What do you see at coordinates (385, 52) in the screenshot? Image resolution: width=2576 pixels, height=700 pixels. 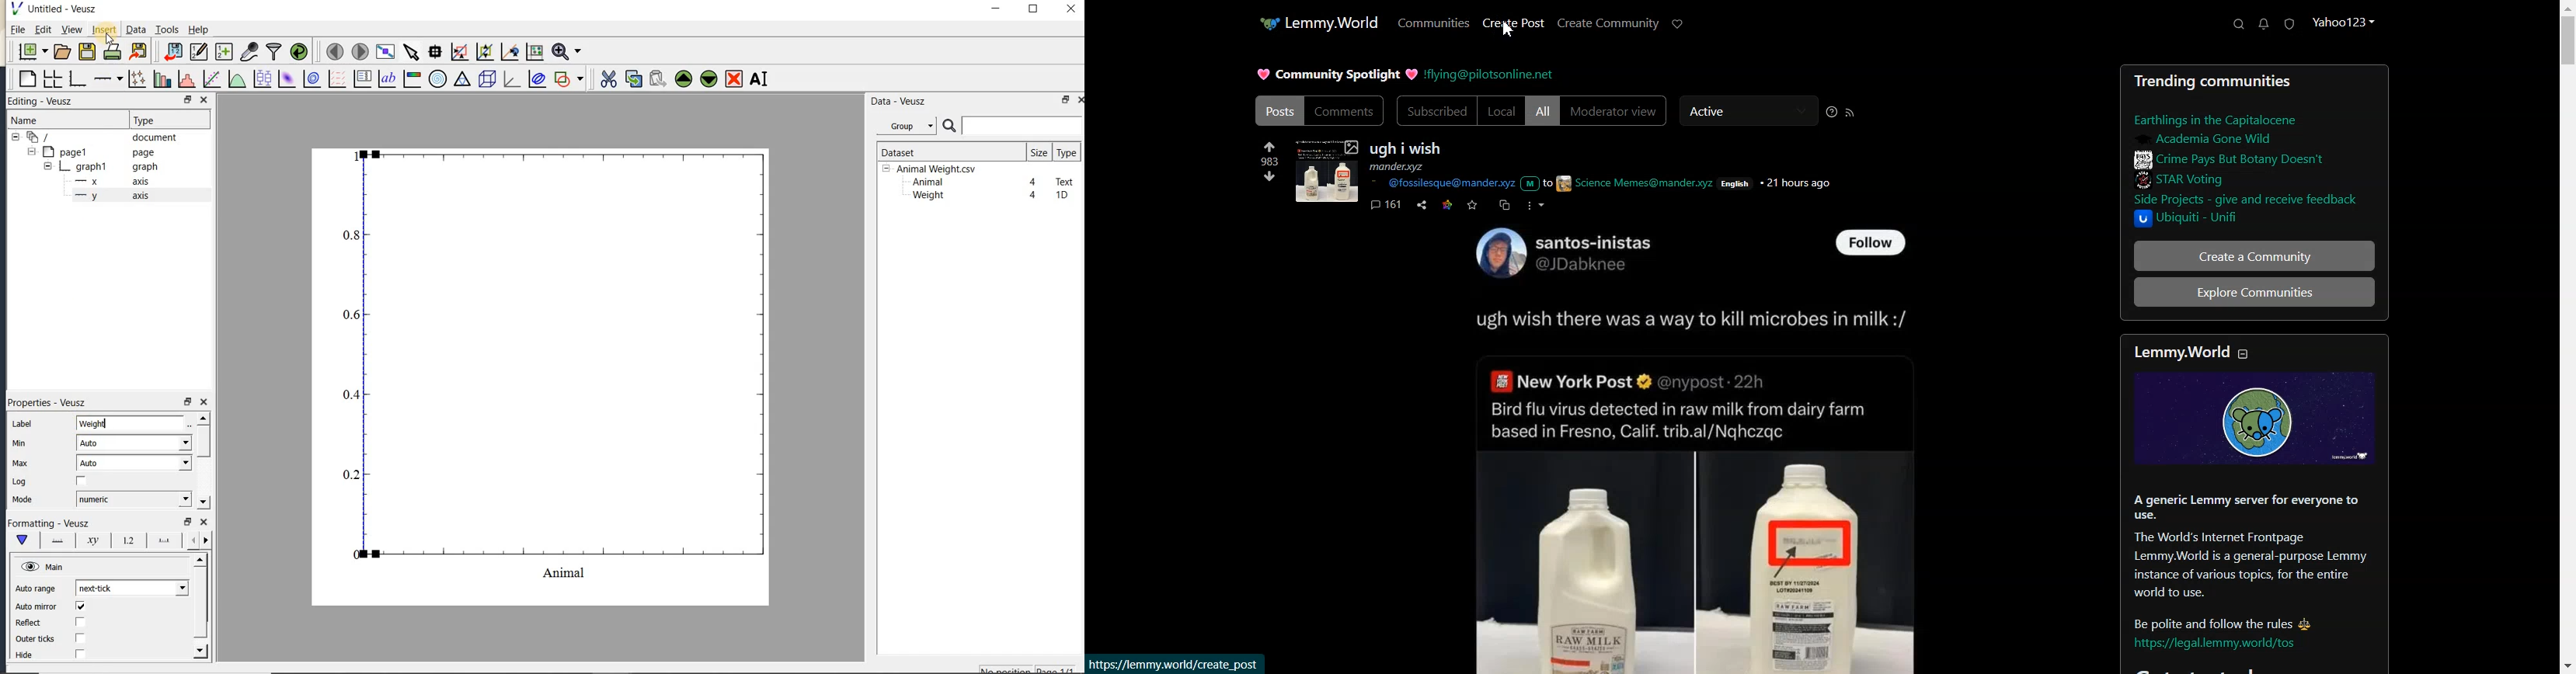 I see `view plot full screen` at bounding box center [385, 52].